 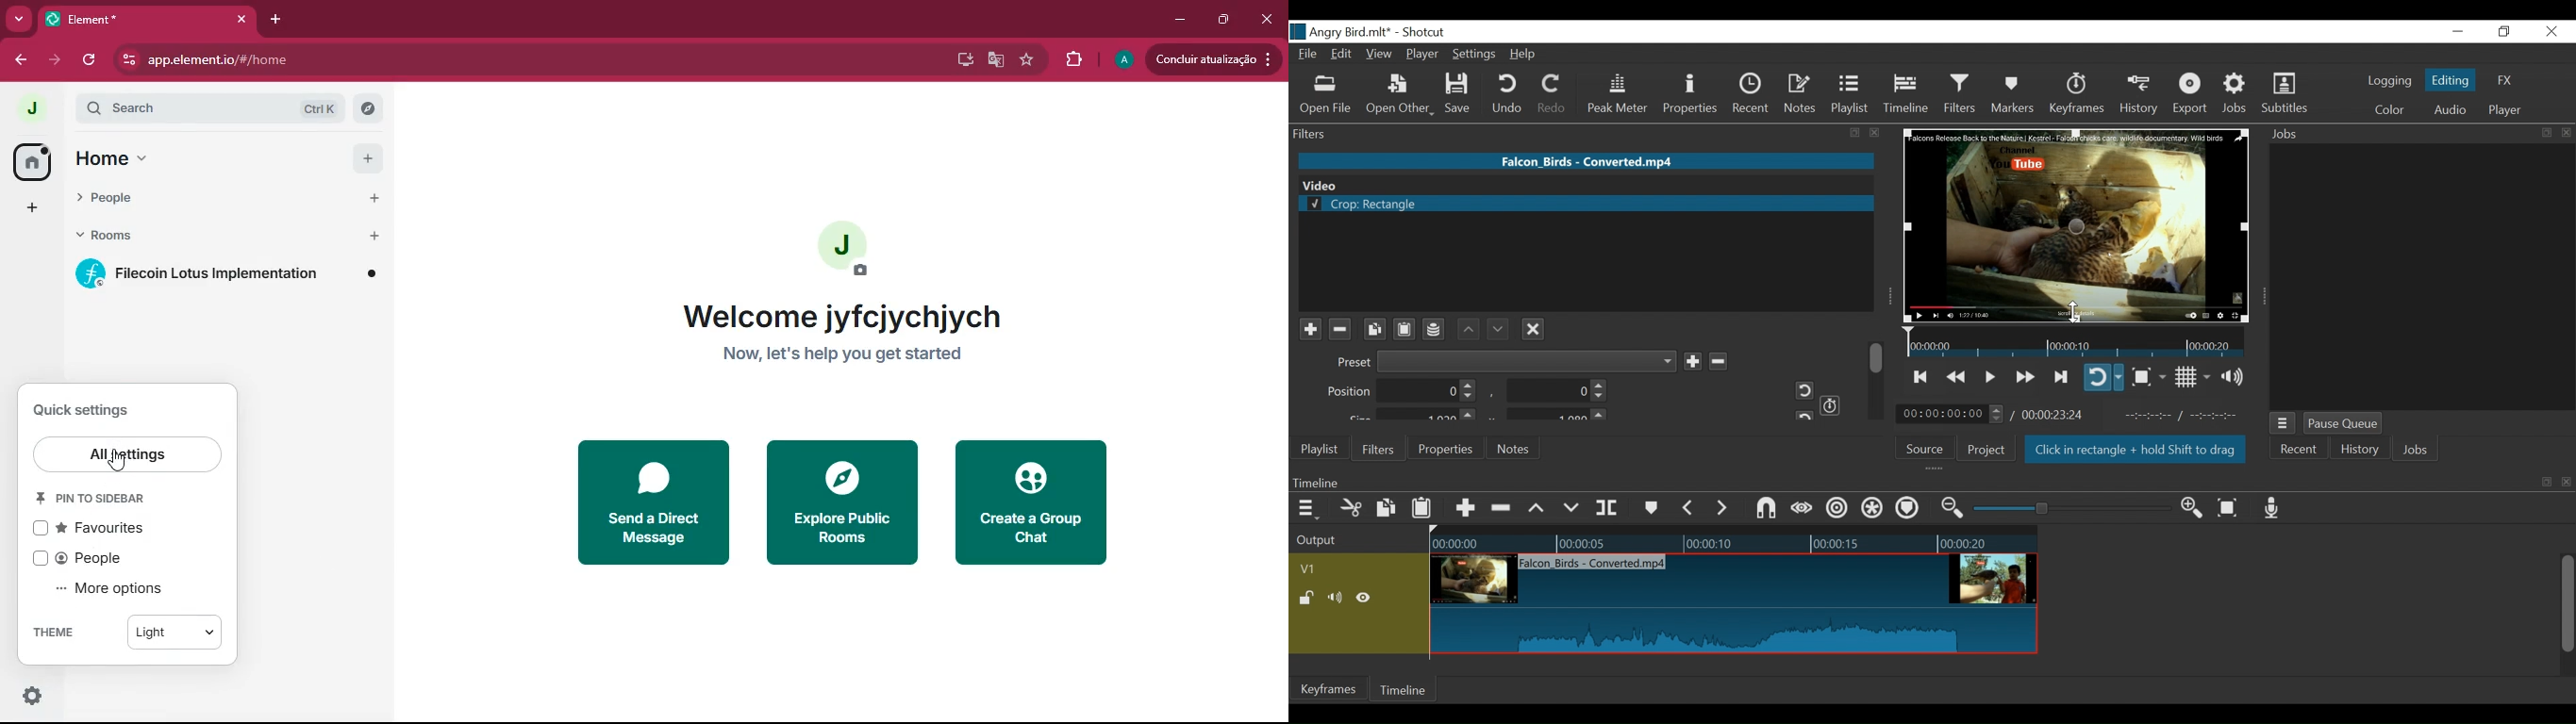 What do you see at coordinates (1402, 391) in the screenshot?
I see `position` at bounding box center [1402, 391].